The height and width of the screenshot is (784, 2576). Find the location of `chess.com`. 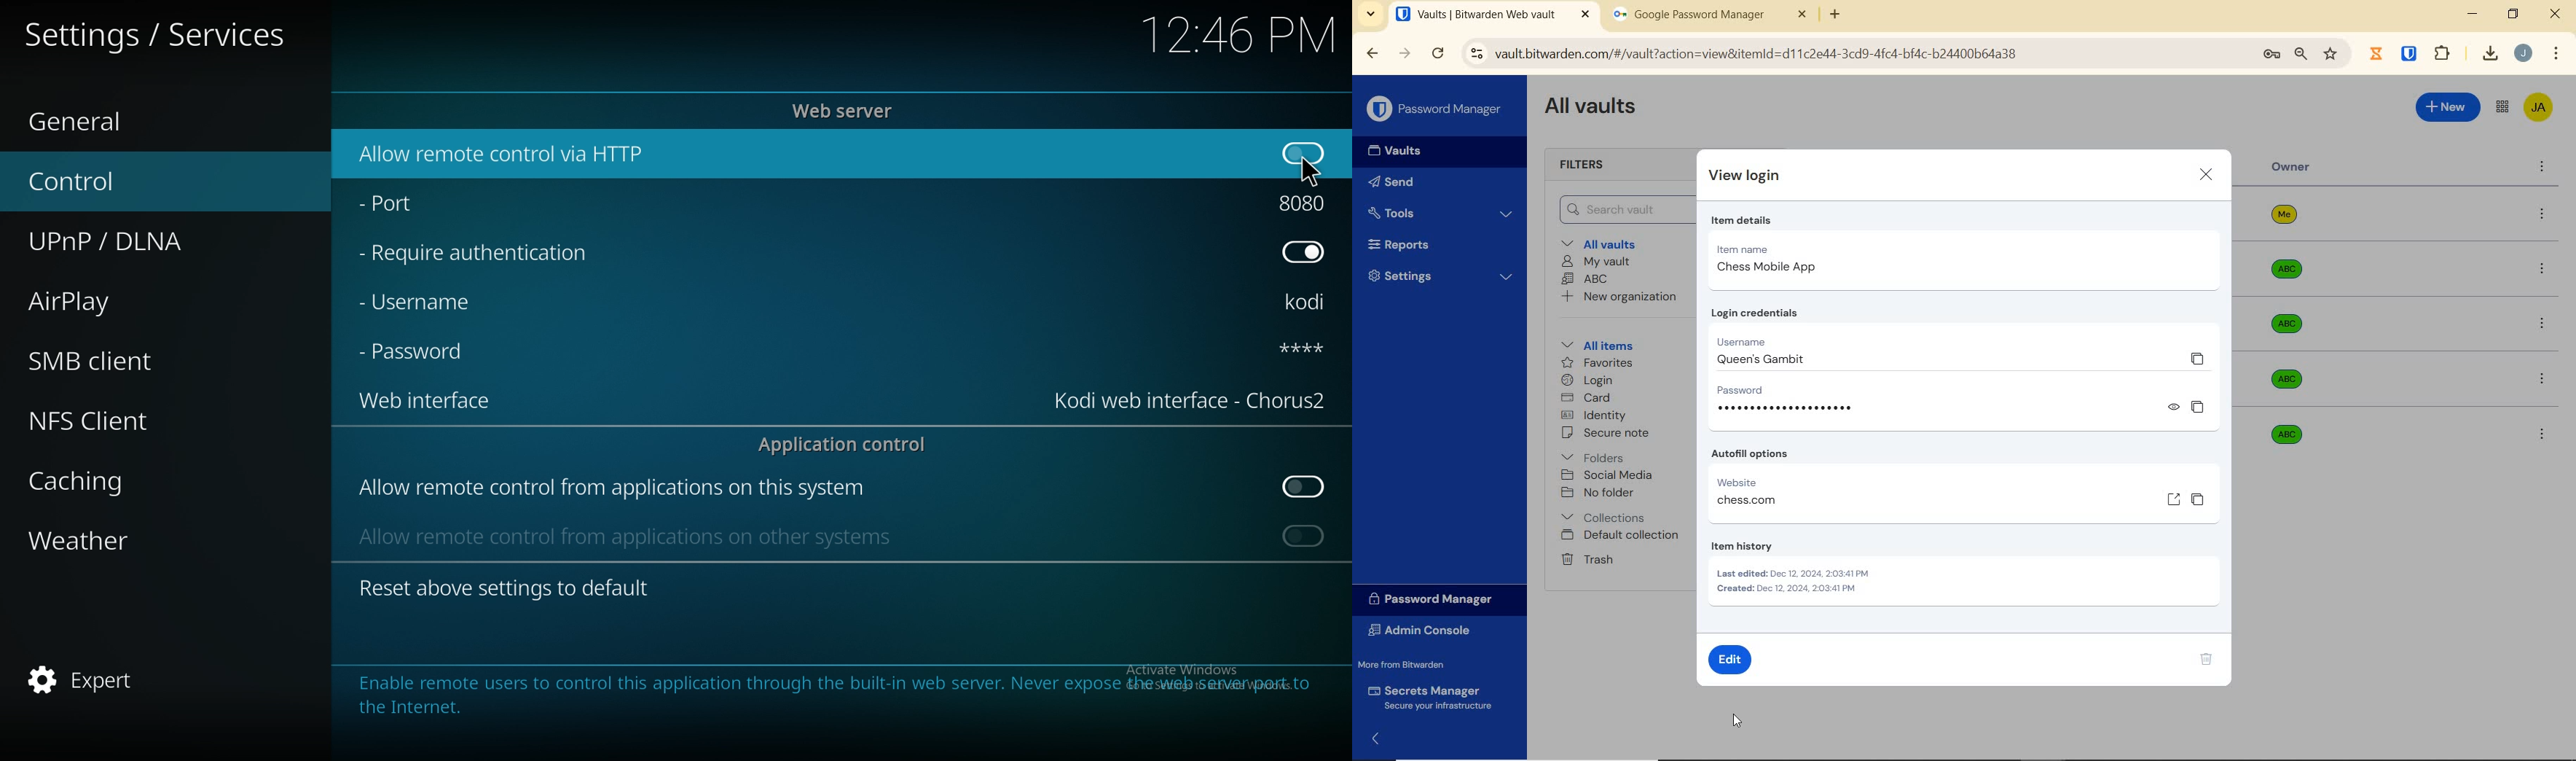

chess.com is located at coordinates (1746, 499).